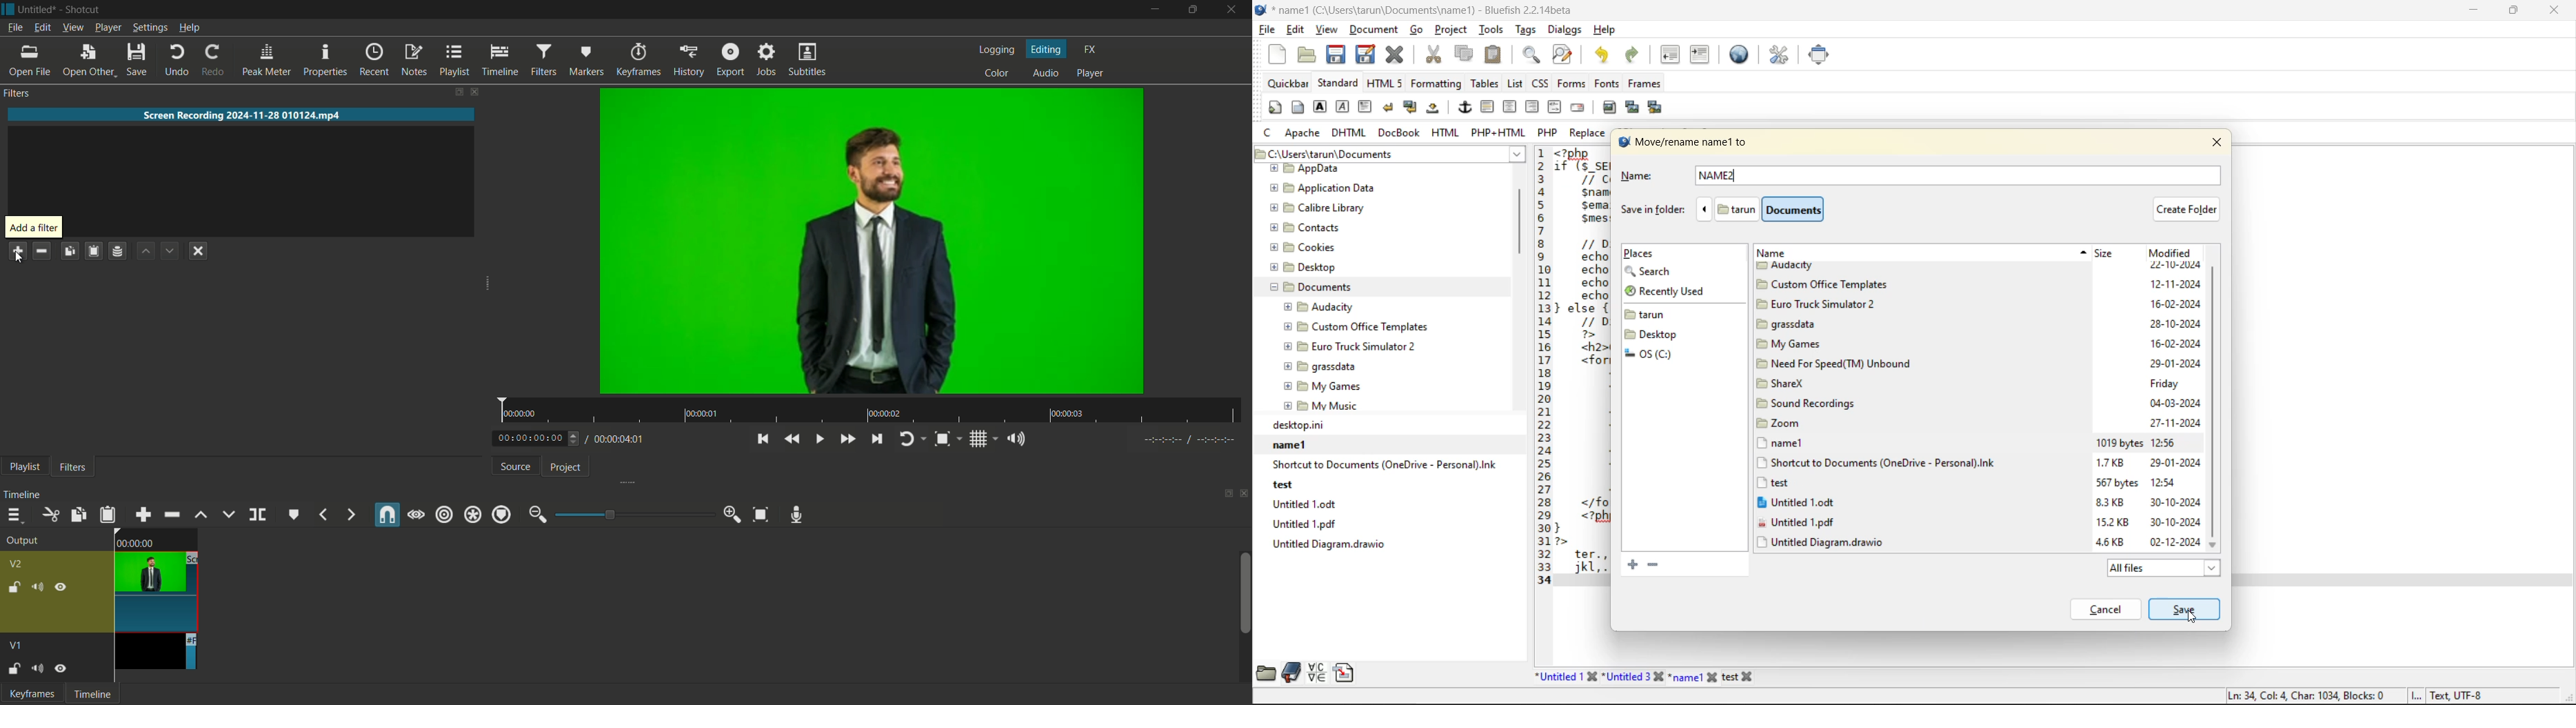 This screenshot has height=728, width=2576. I want to click on find, so click(1532, 53).